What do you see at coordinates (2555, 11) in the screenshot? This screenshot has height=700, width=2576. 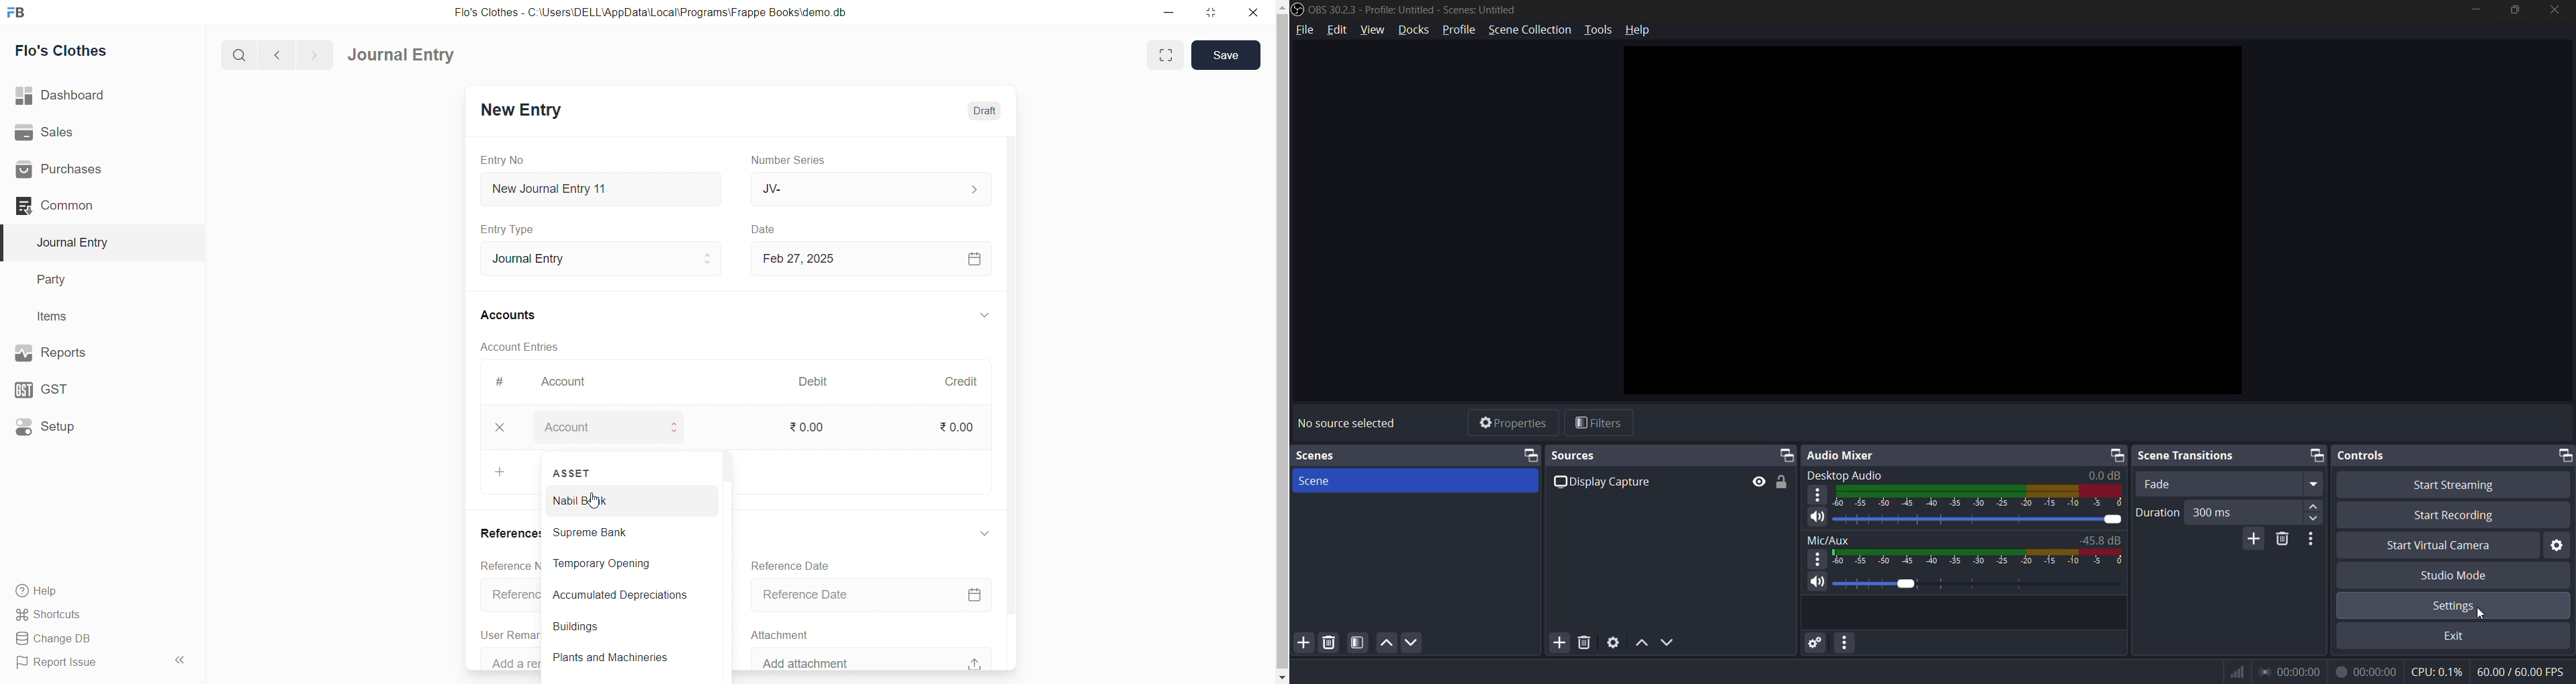 I see `close` at bounding box center [2555, 11].